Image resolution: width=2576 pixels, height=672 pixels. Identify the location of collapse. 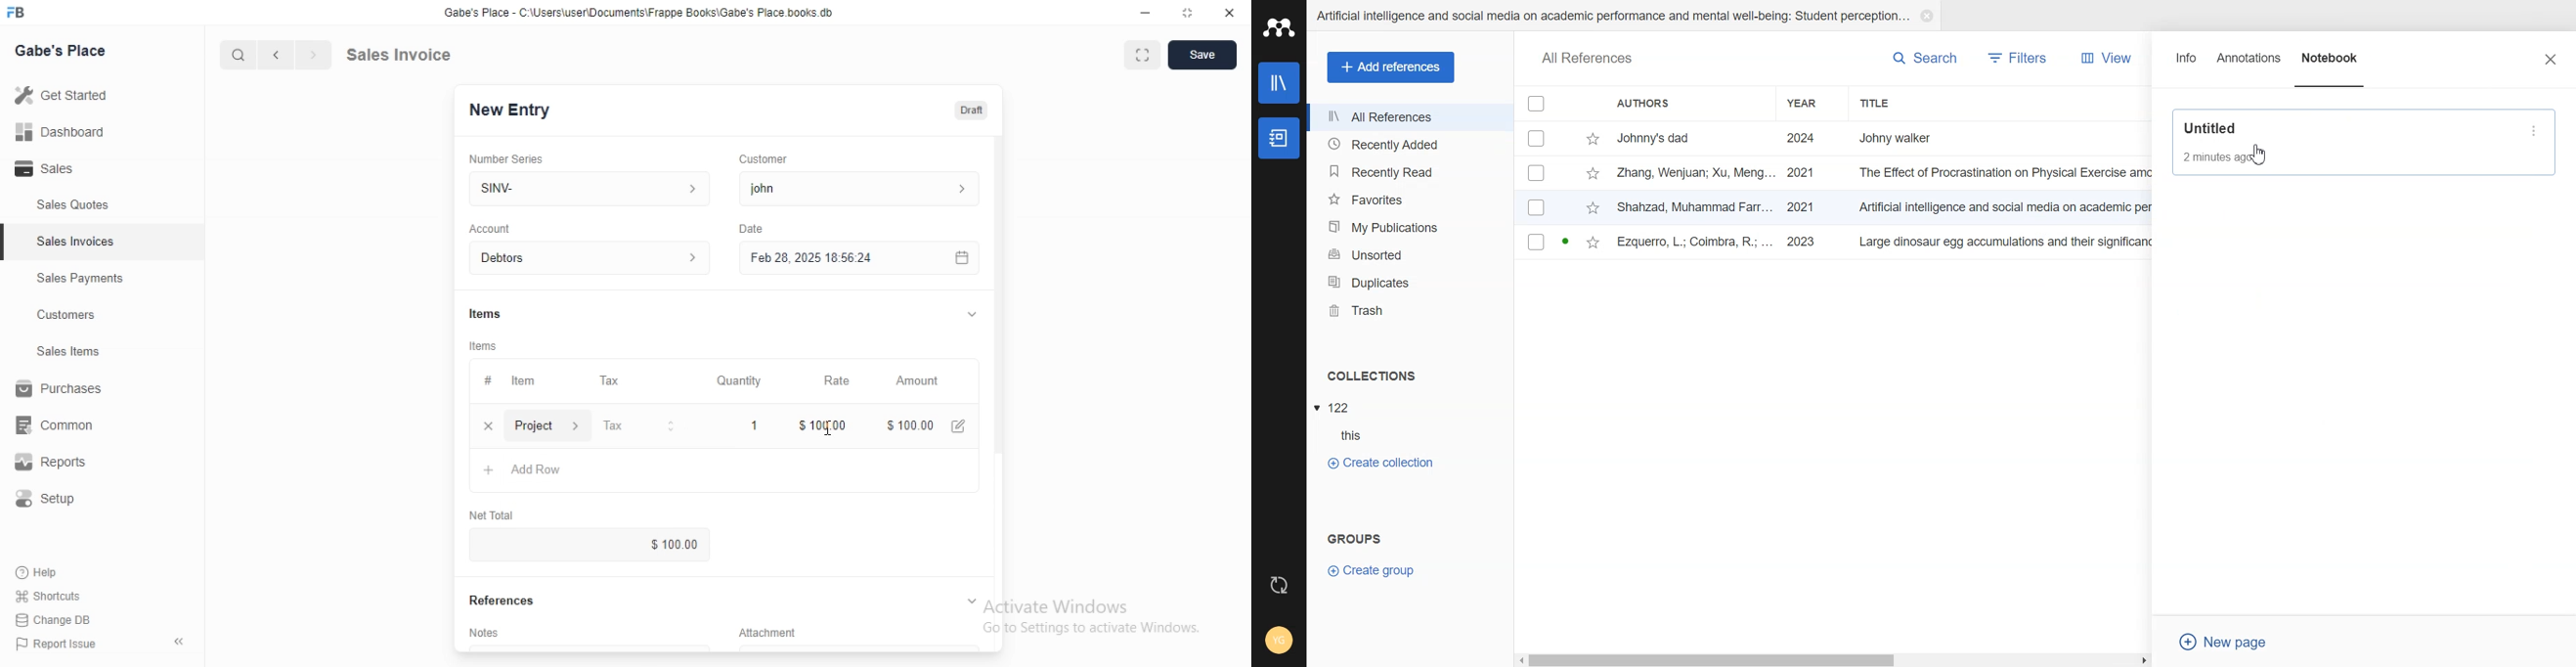
(181, 642).